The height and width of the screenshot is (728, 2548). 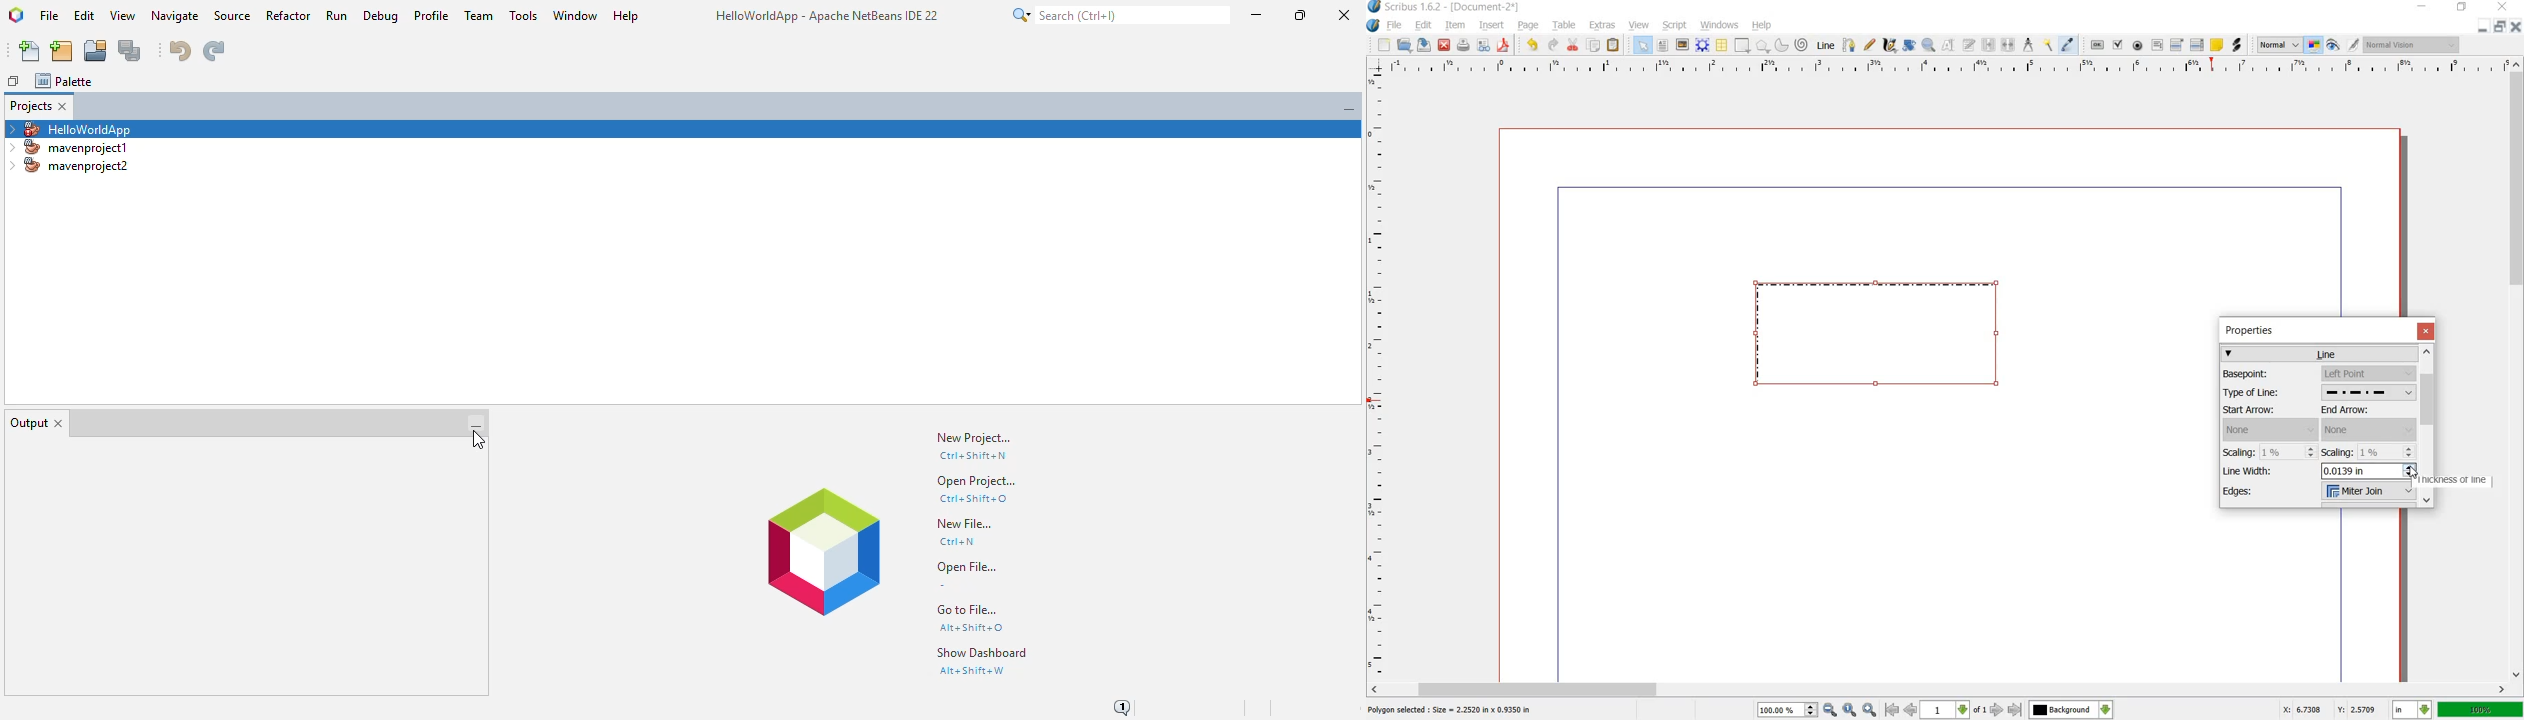 What do you see at coordinates (2015, 710) in the screenshot?
I see `go to last page` at bounding box center [2015, 710].